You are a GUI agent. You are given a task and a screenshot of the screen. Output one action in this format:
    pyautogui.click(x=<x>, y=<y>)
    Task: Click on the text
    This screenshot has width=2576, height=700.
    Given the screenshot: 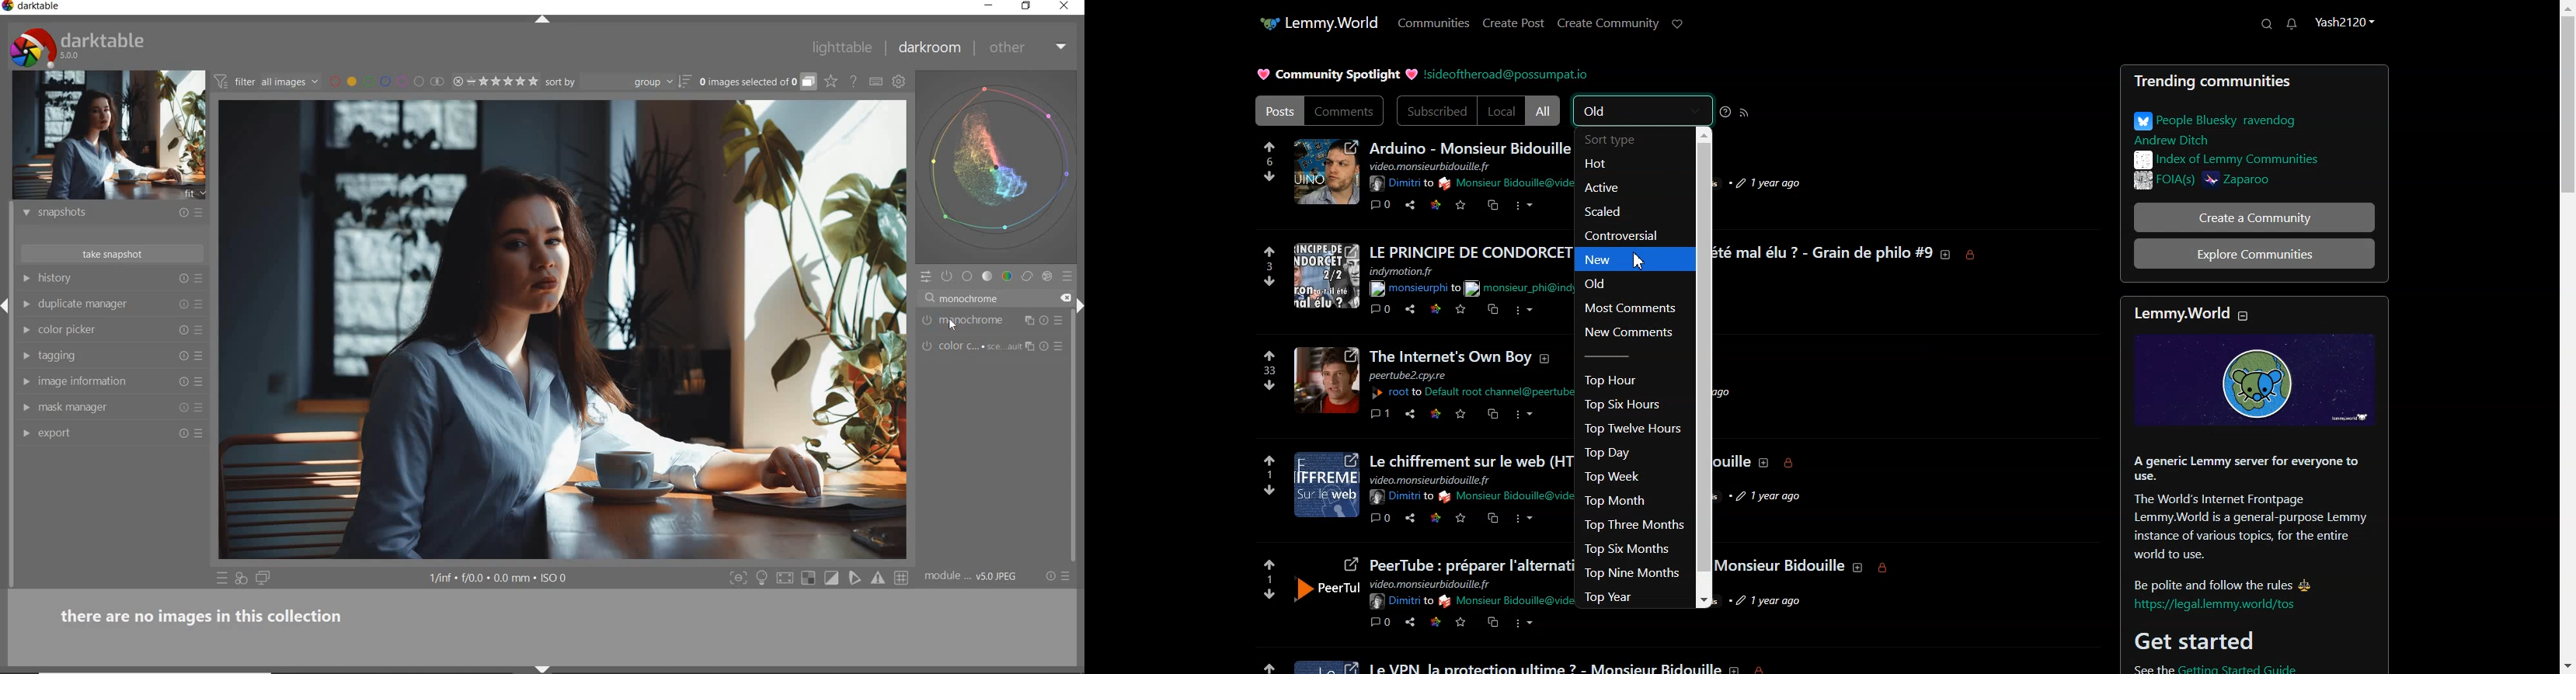 What is the action you would take?
    pyautogui.click(x=1508, y=602)
    